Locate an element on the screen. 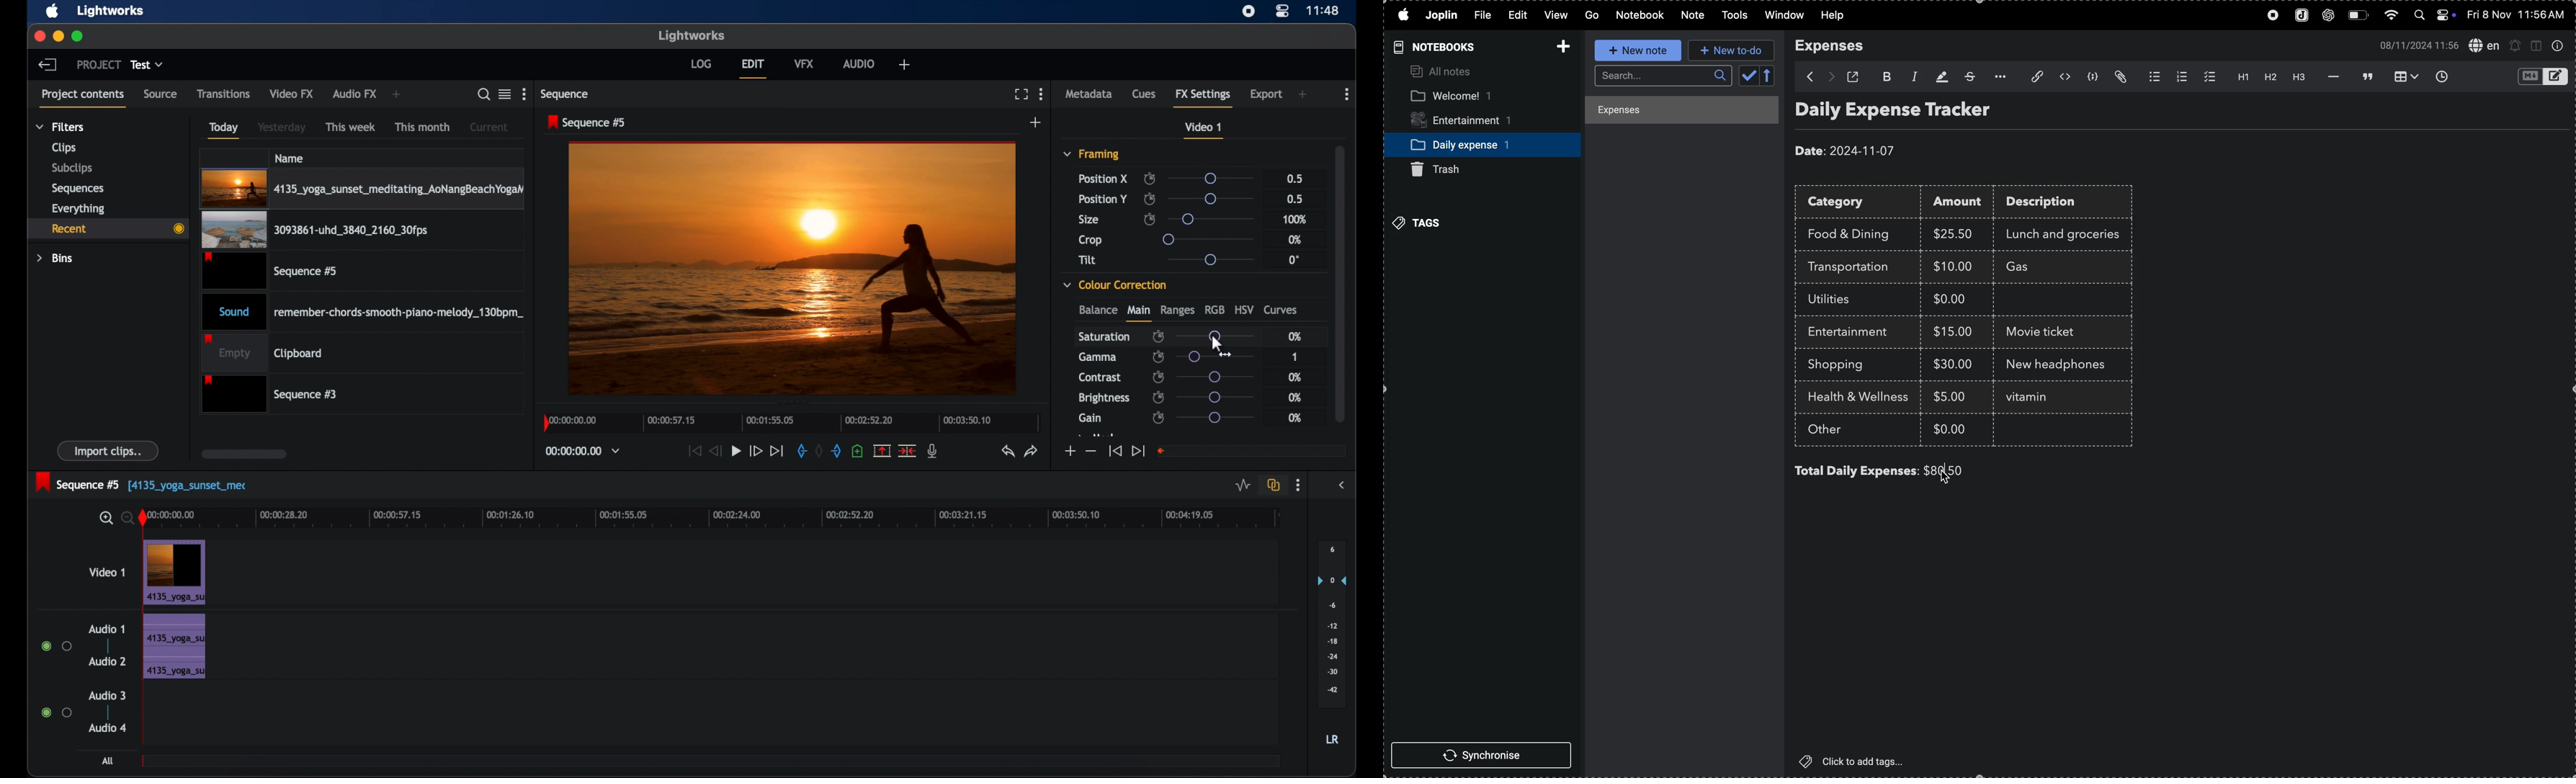 This screenshot has height=784, width=2576. synchronise is located at coordinates (1486, 756).